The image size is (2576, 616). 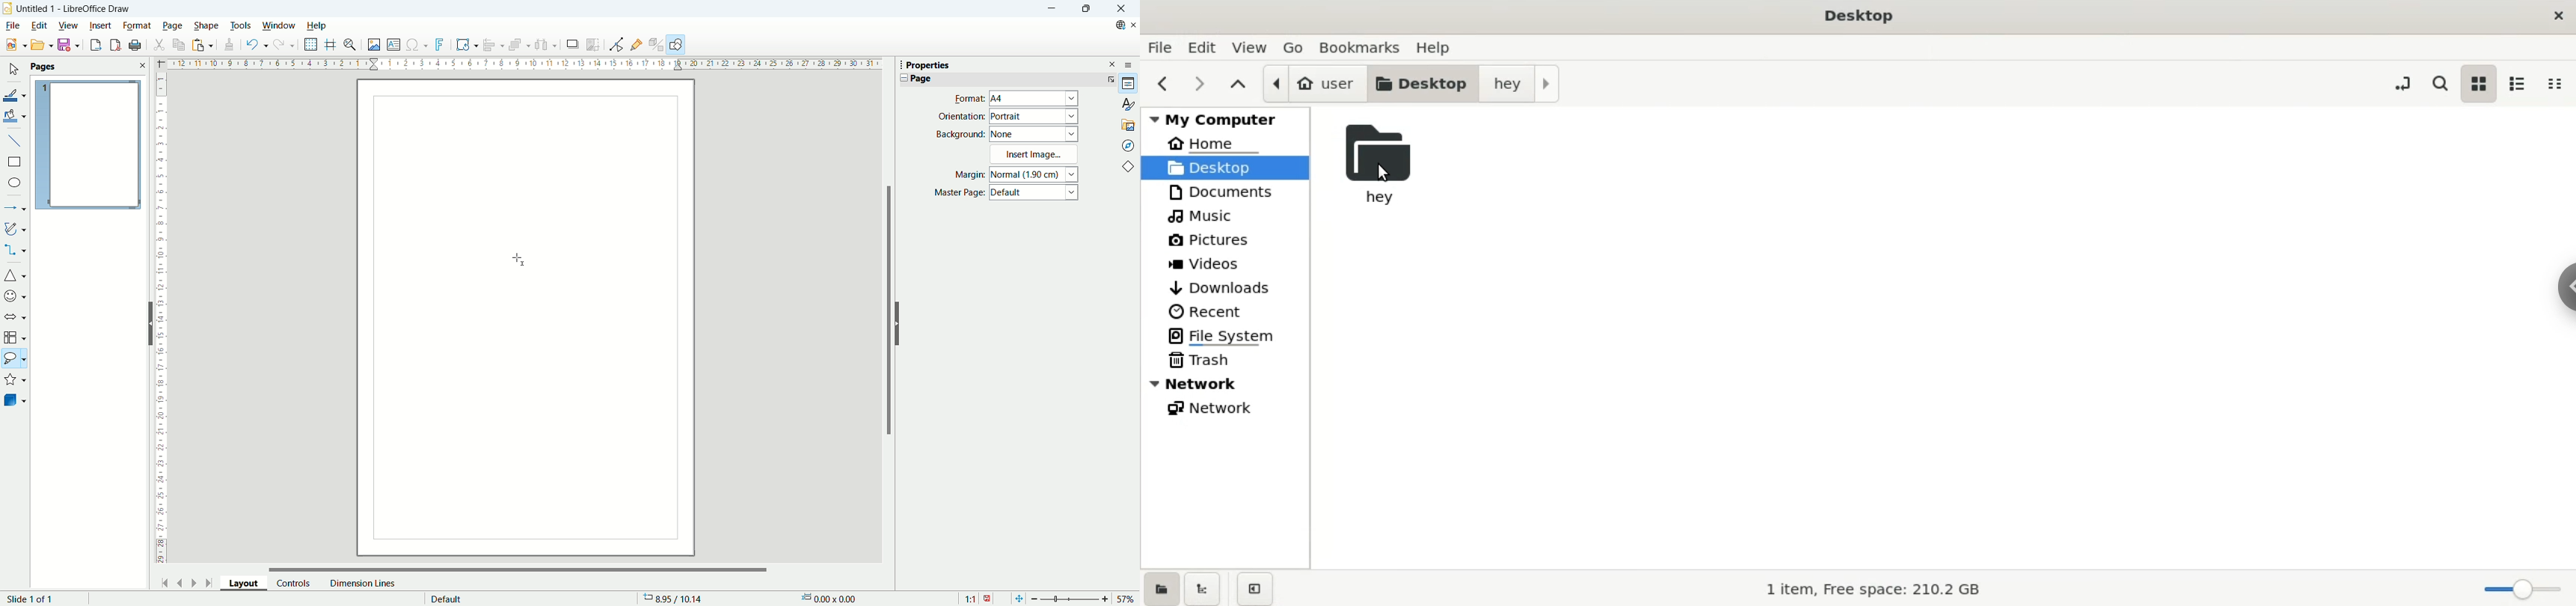 I want to click on paste, so click(x=202, y=45).